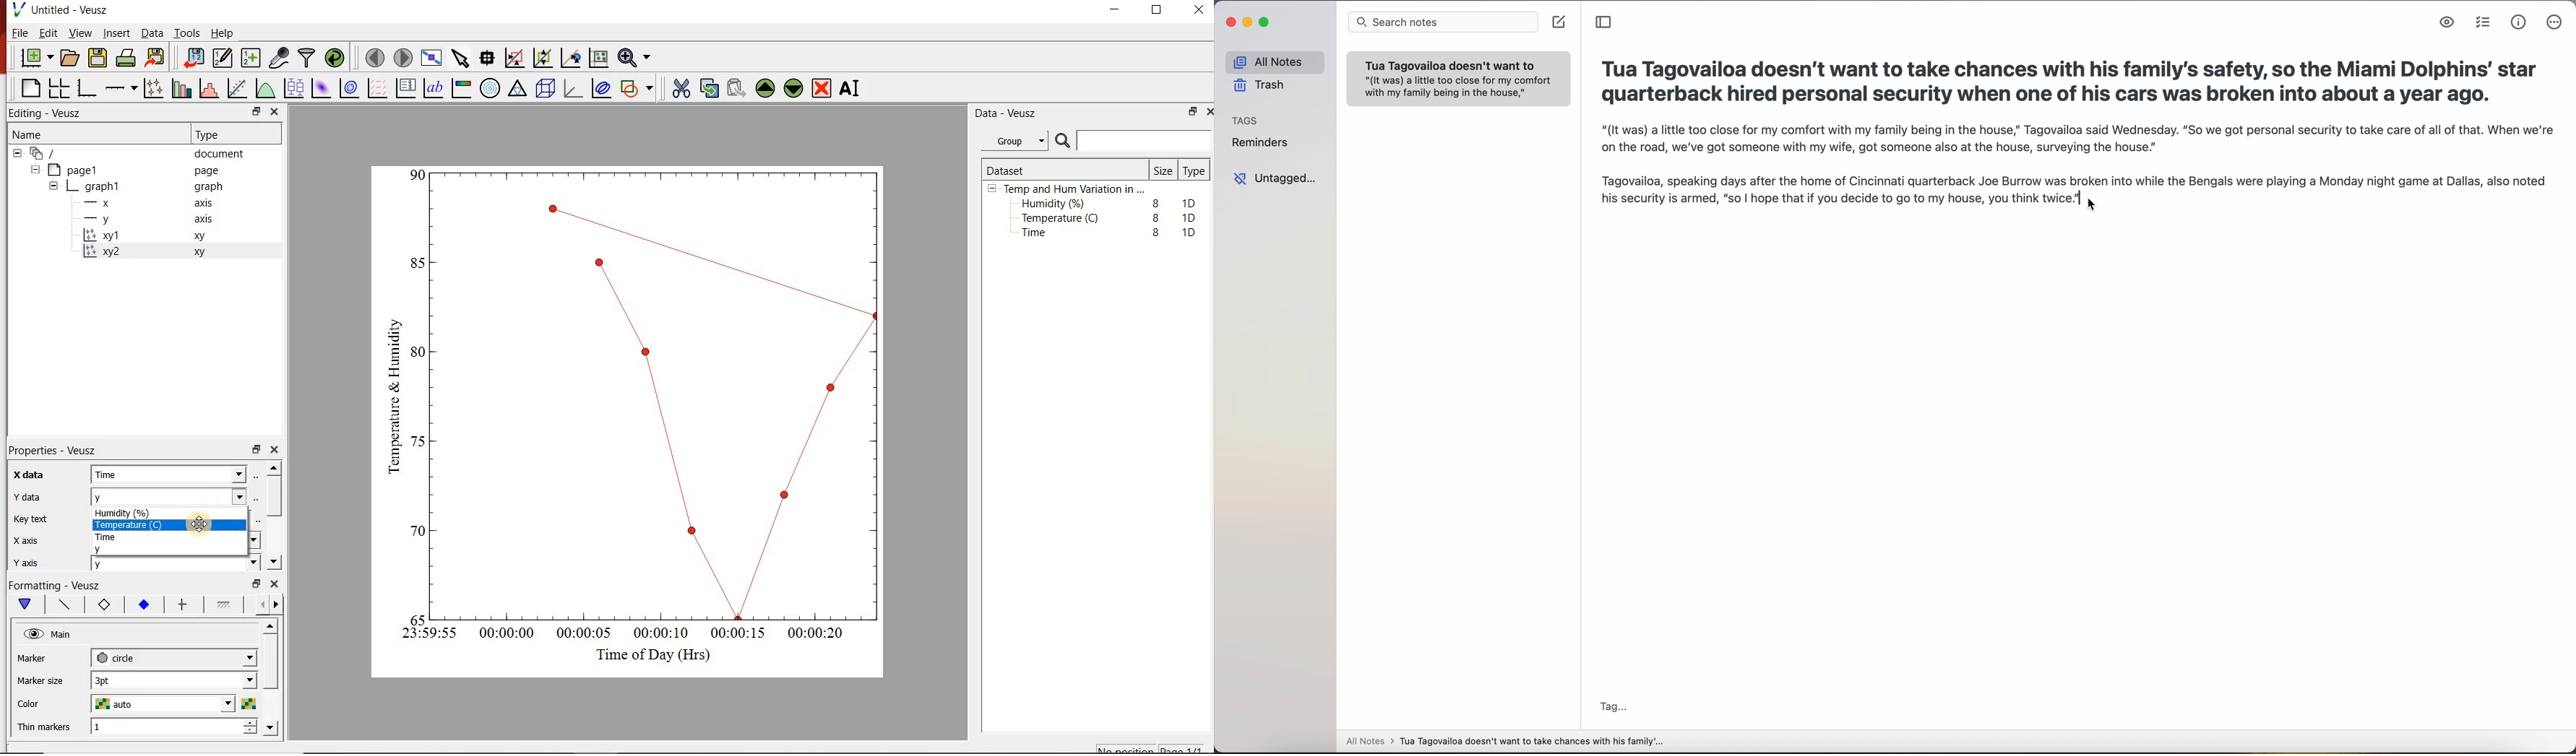 The image size is (2576, 756). Describe the element at coordinates (378, 88) in the screenshot. I see `plot a vector field` at that location.